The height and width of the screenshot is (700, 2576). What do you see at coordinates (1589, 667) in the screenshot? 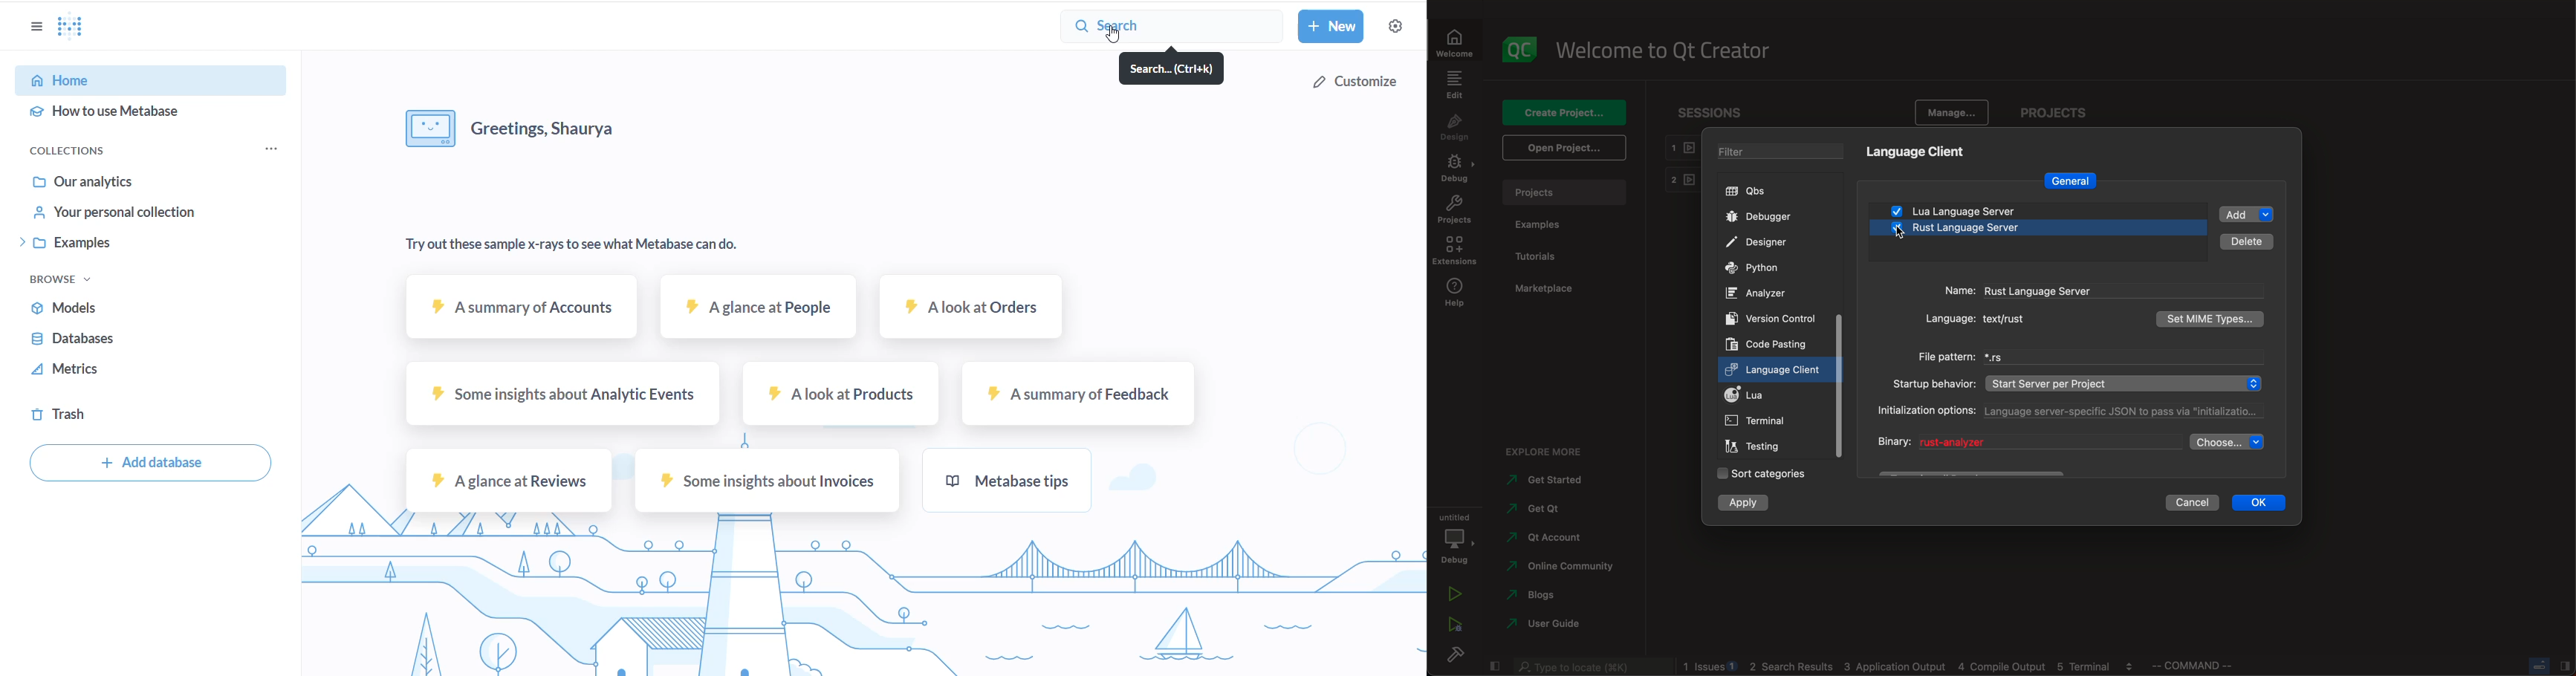
I see `search bar` at bounding box center [1589, 667].